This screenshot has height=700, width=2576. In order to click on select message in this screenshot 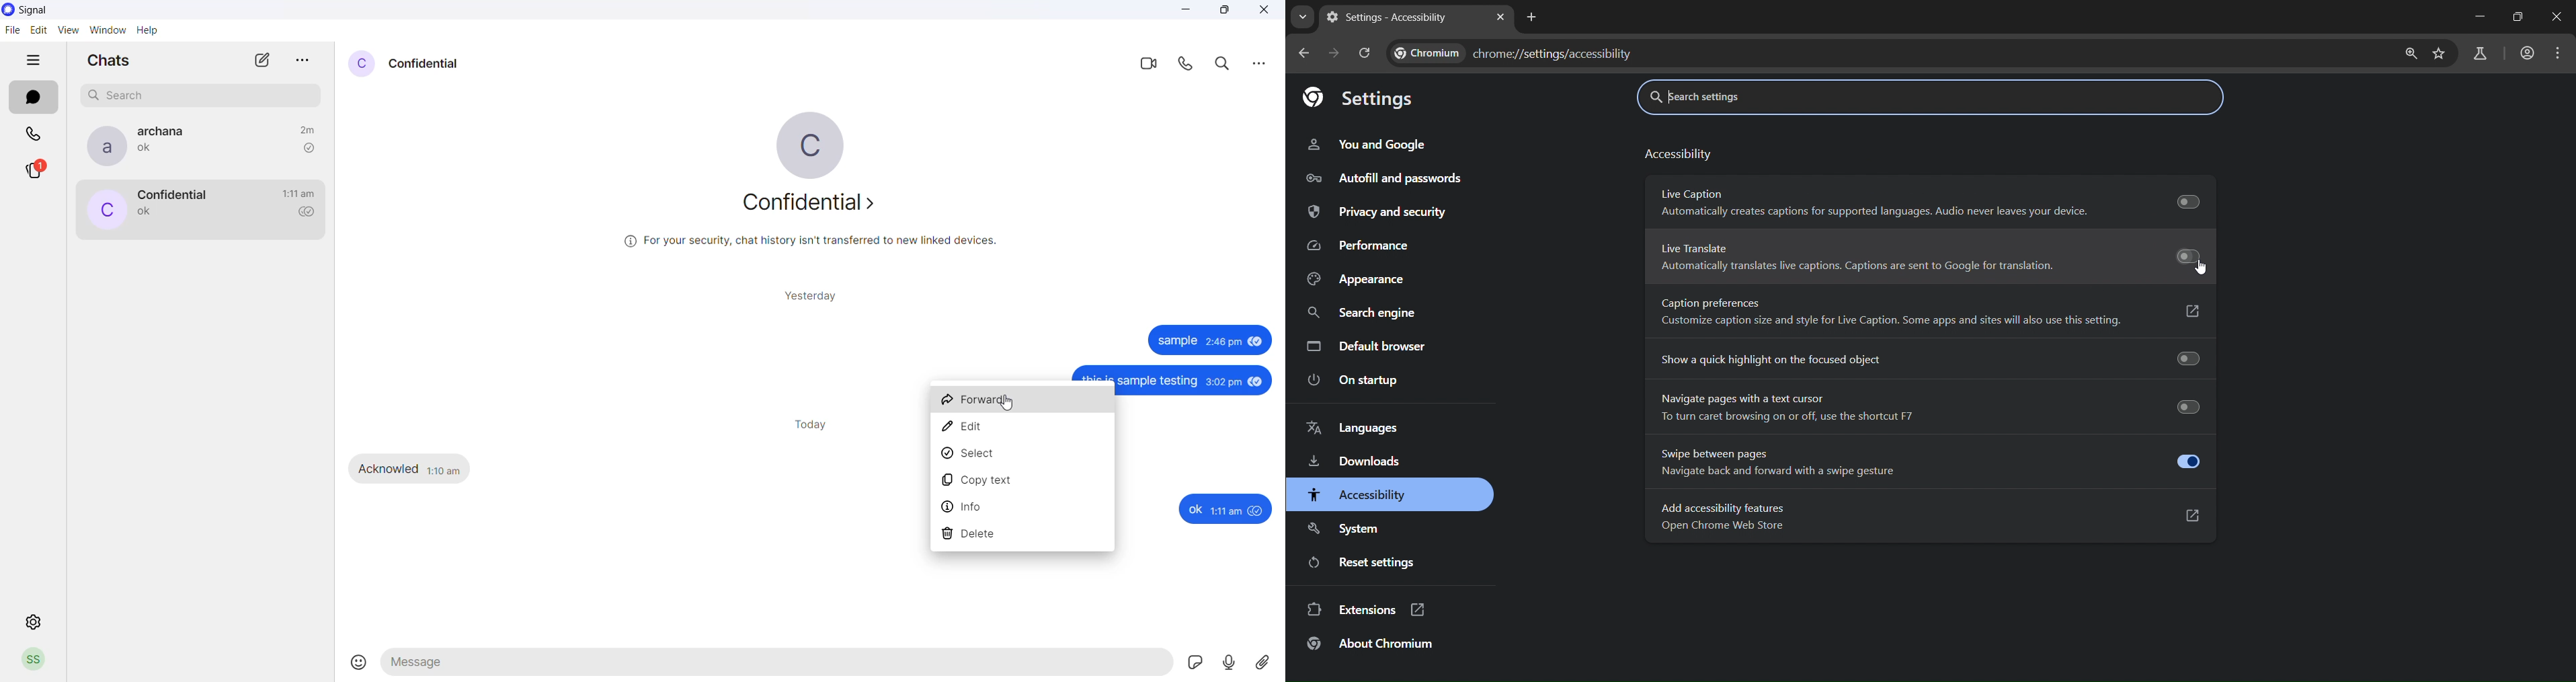, I will do `click(1025, 456)`.